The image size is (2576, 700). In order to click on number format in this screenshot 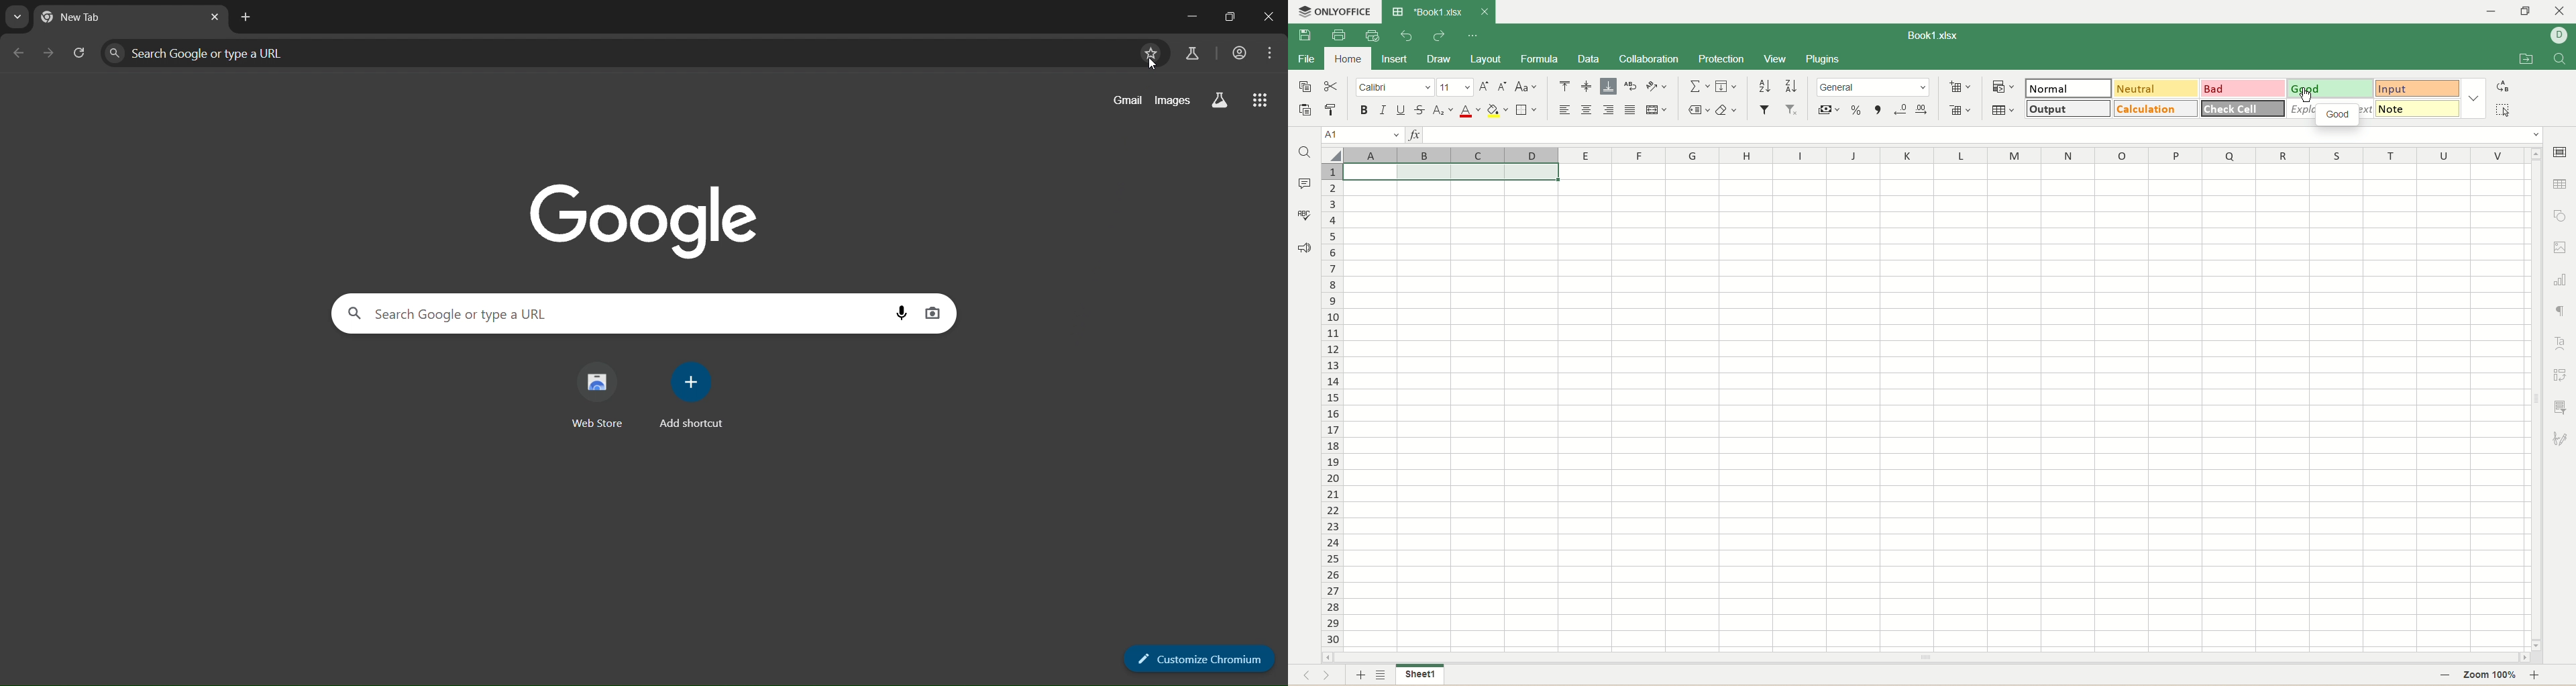, I will do `click(1873, 87)`.